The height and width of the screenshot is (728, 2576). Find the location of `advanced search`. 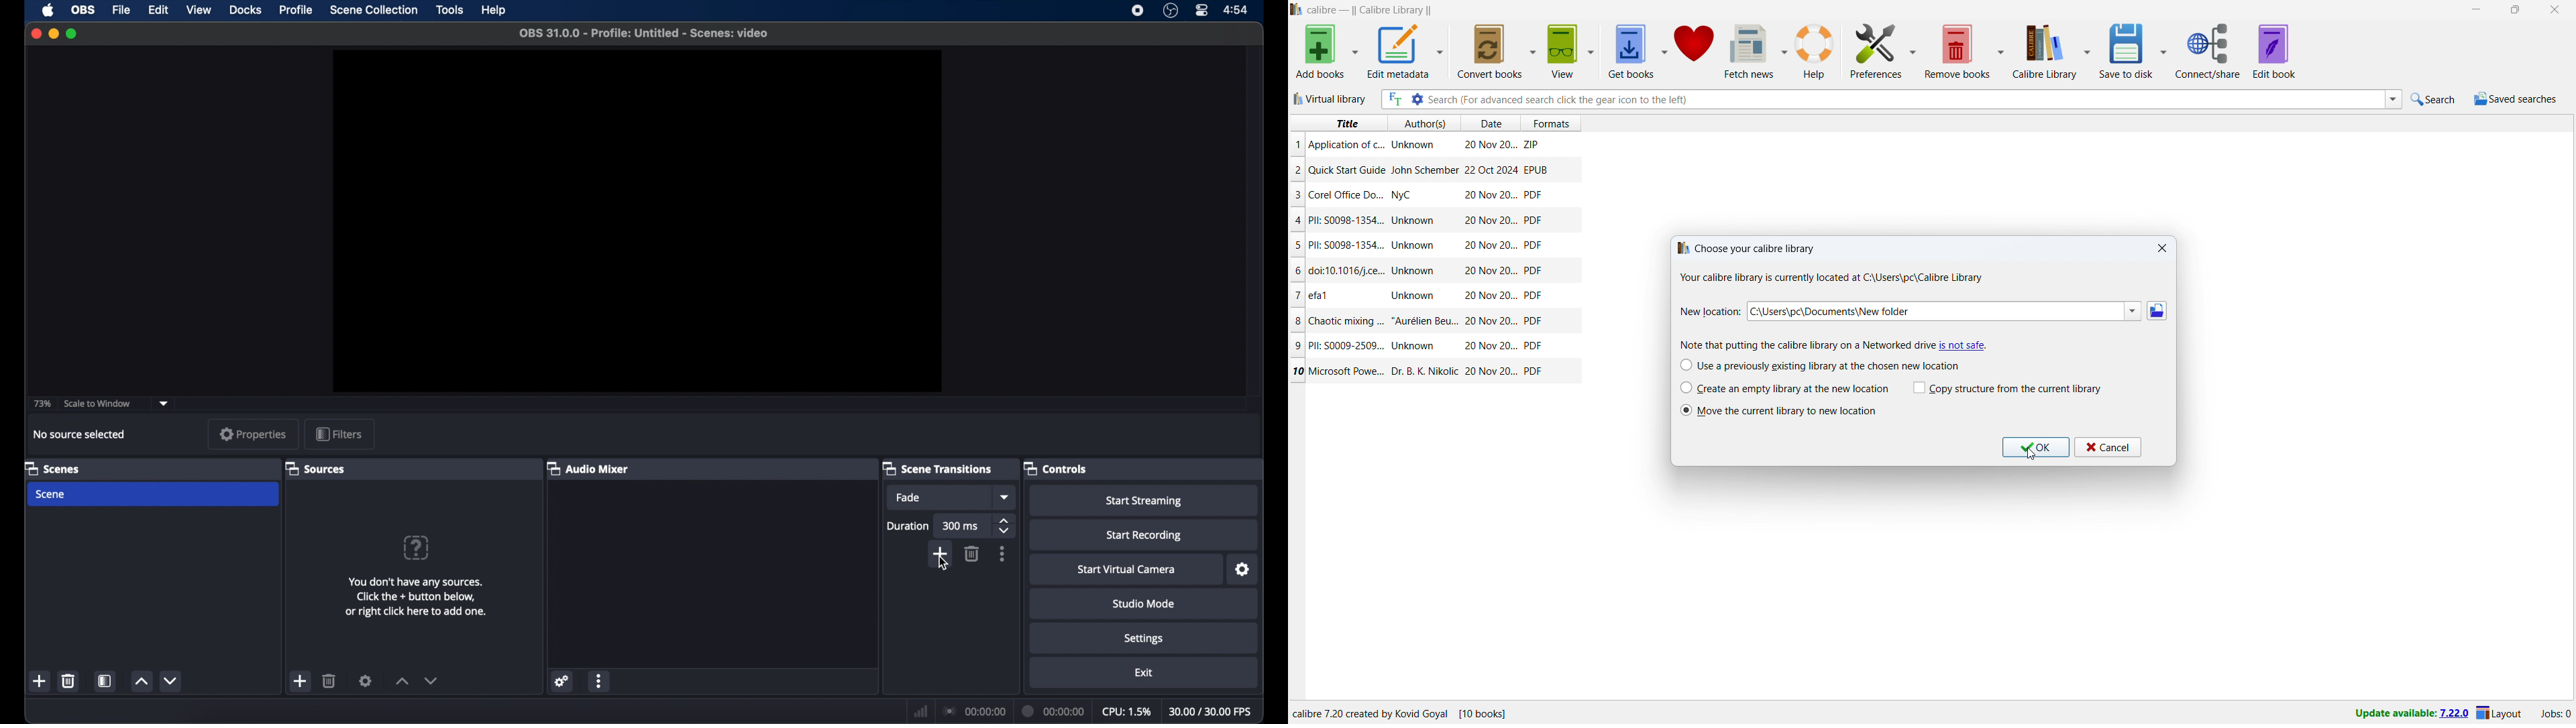

advanced search is located at coordinates (1416, 99).